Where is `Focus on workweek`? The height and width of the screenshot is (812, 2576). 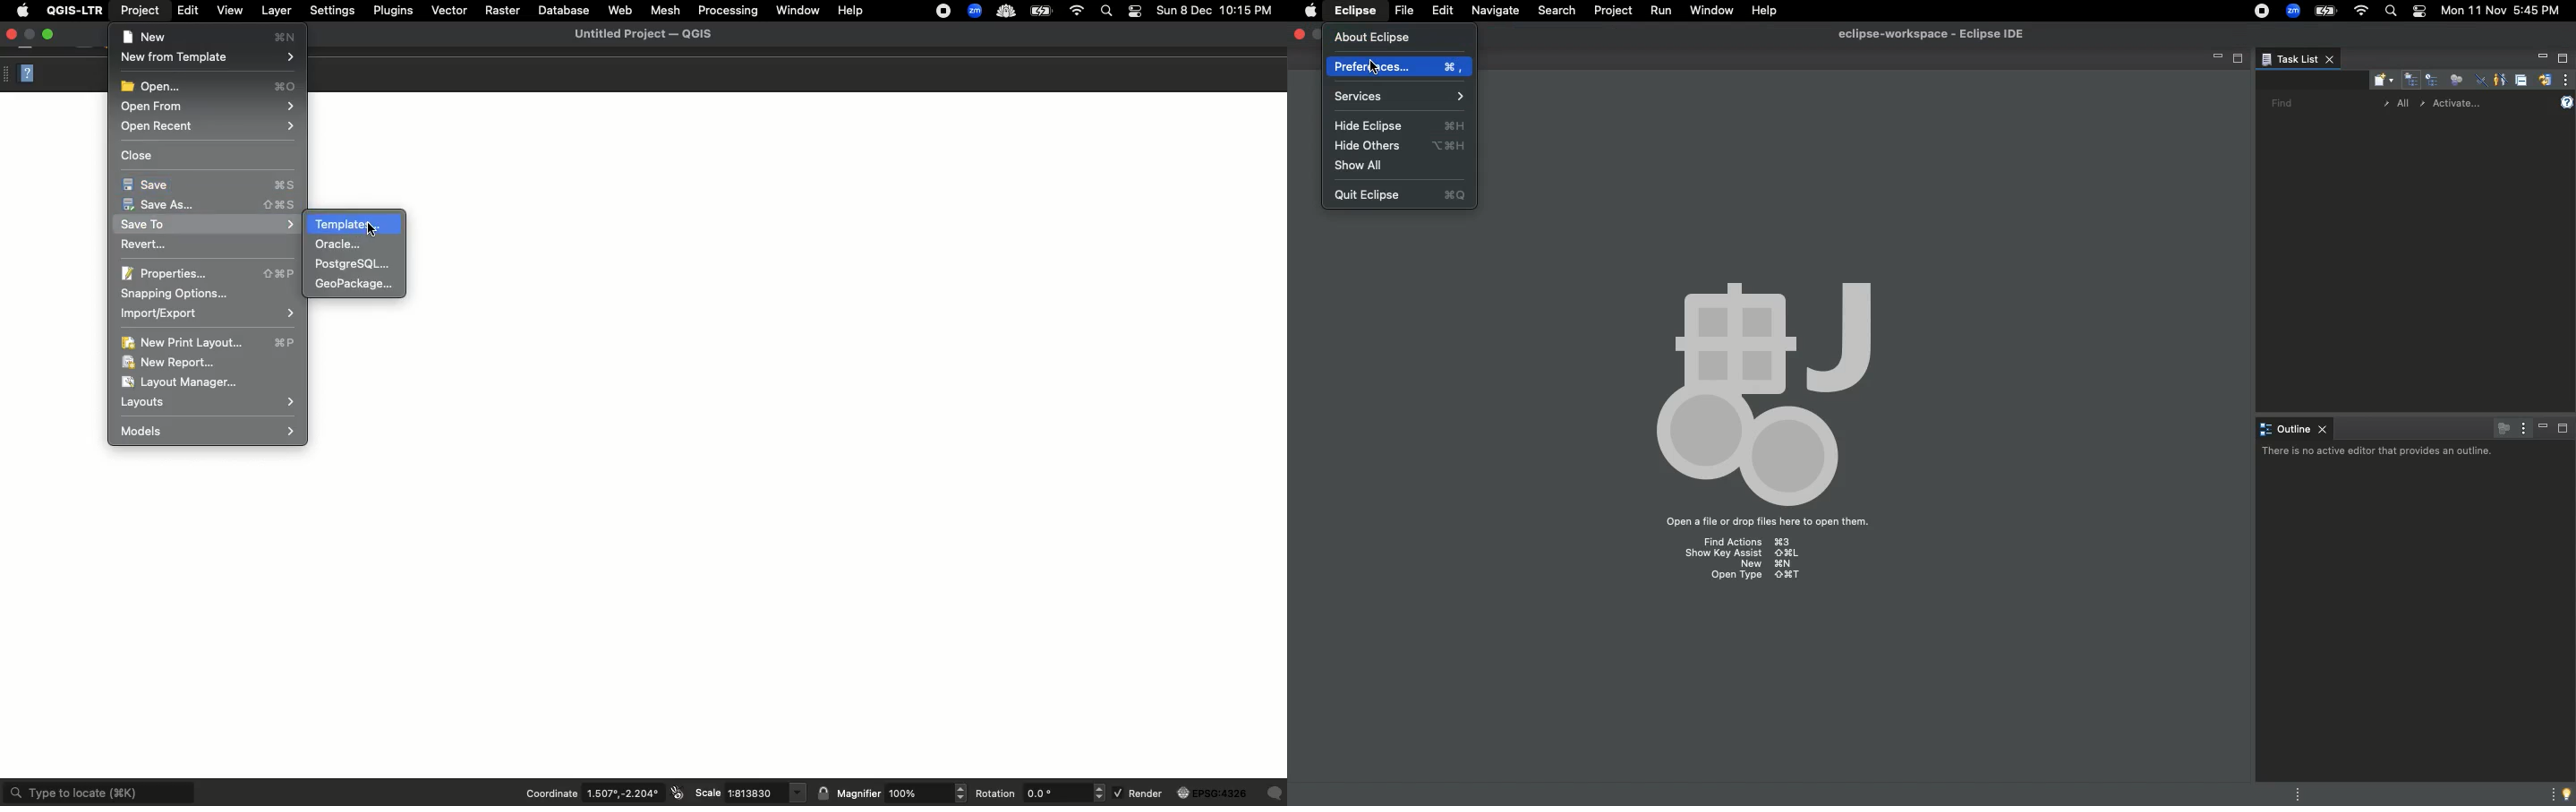 Focus on workweek is located at coordinates (2455, 78).